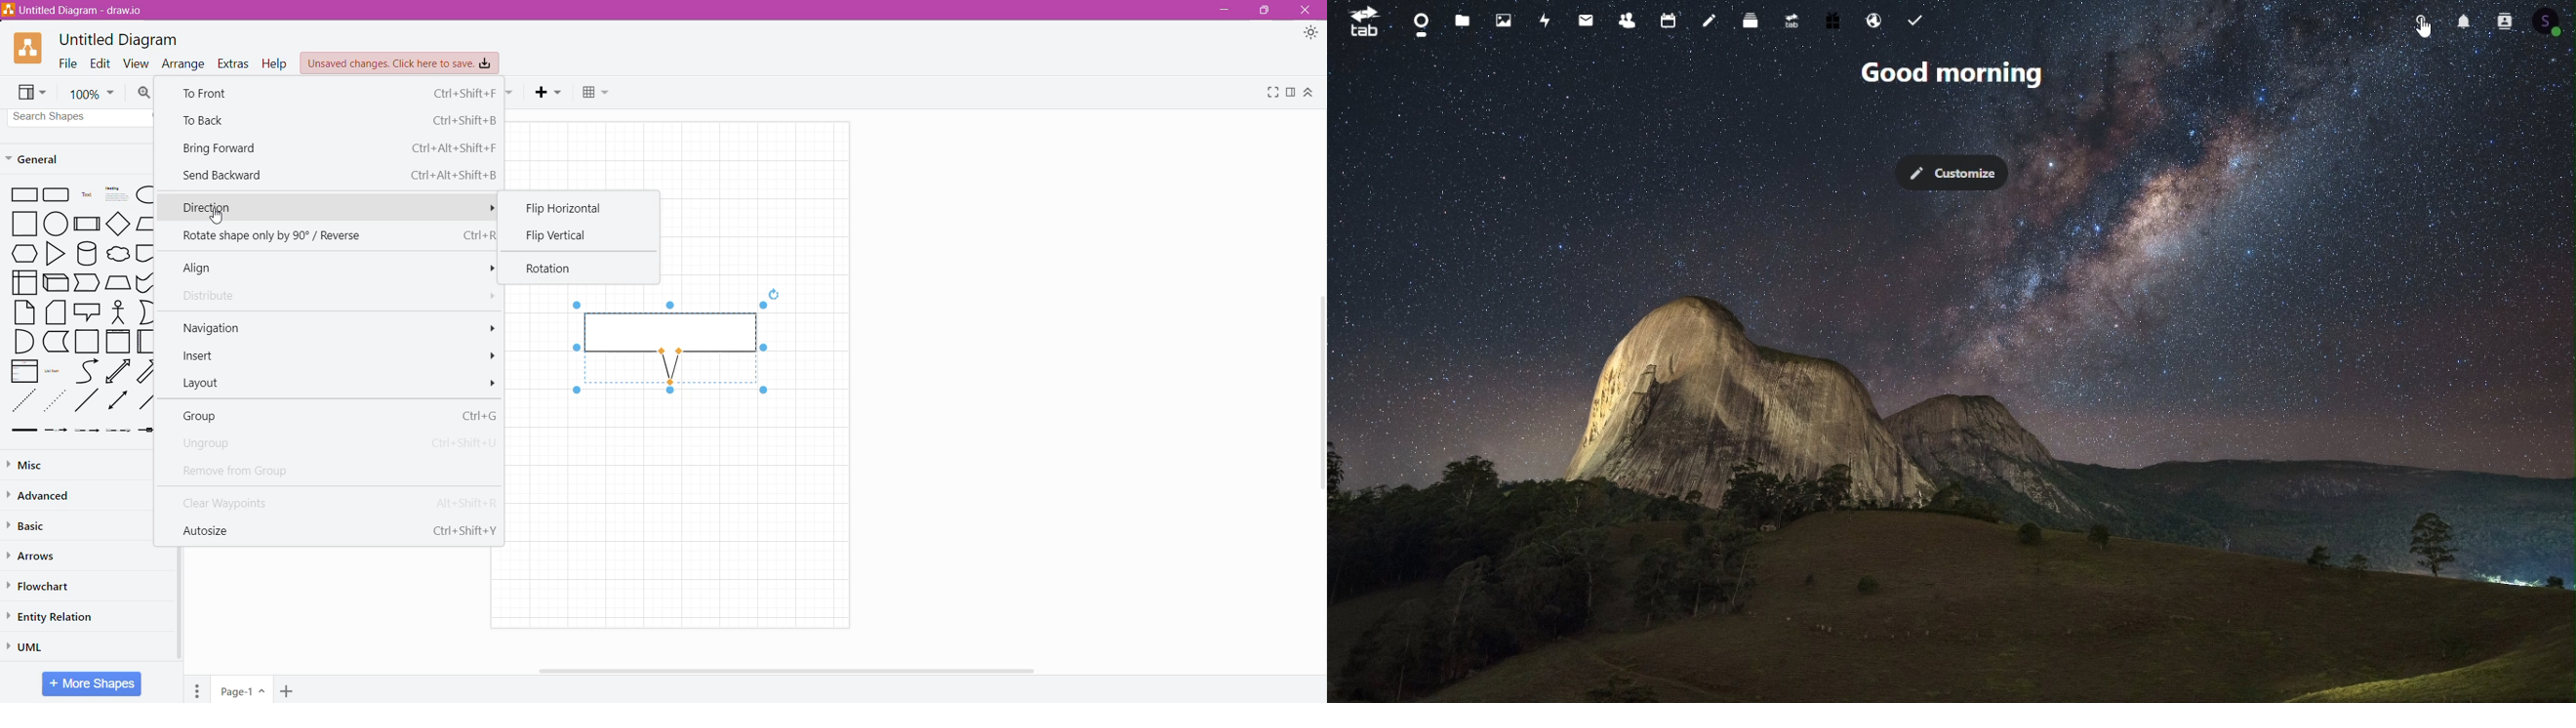 The width and height of the screenshot is (2576, 728). Describe the element at coordinates (41, 158) in the screenshot. I see `General` at that location.